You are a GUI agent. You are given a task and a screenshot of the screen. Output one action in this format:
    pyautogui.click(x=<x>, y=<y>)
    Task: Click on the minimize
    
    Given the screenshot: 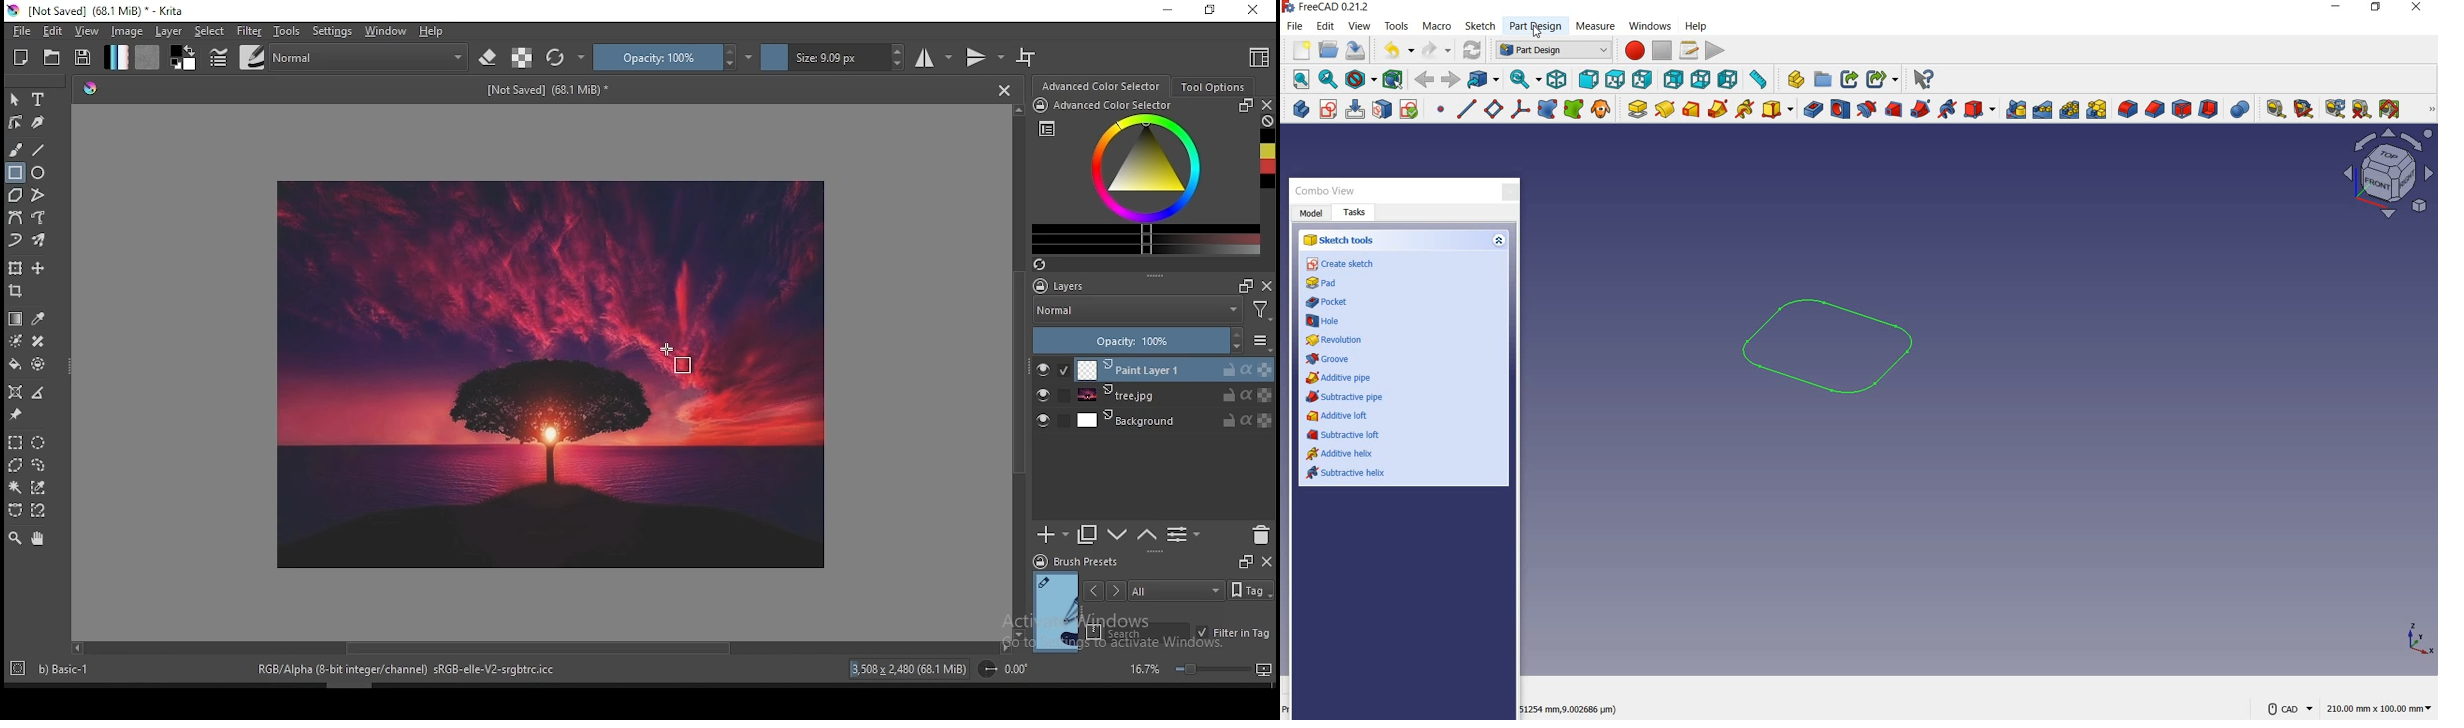 What is the action you would take?
    pyautogui.click(x=2338, y=7)
    